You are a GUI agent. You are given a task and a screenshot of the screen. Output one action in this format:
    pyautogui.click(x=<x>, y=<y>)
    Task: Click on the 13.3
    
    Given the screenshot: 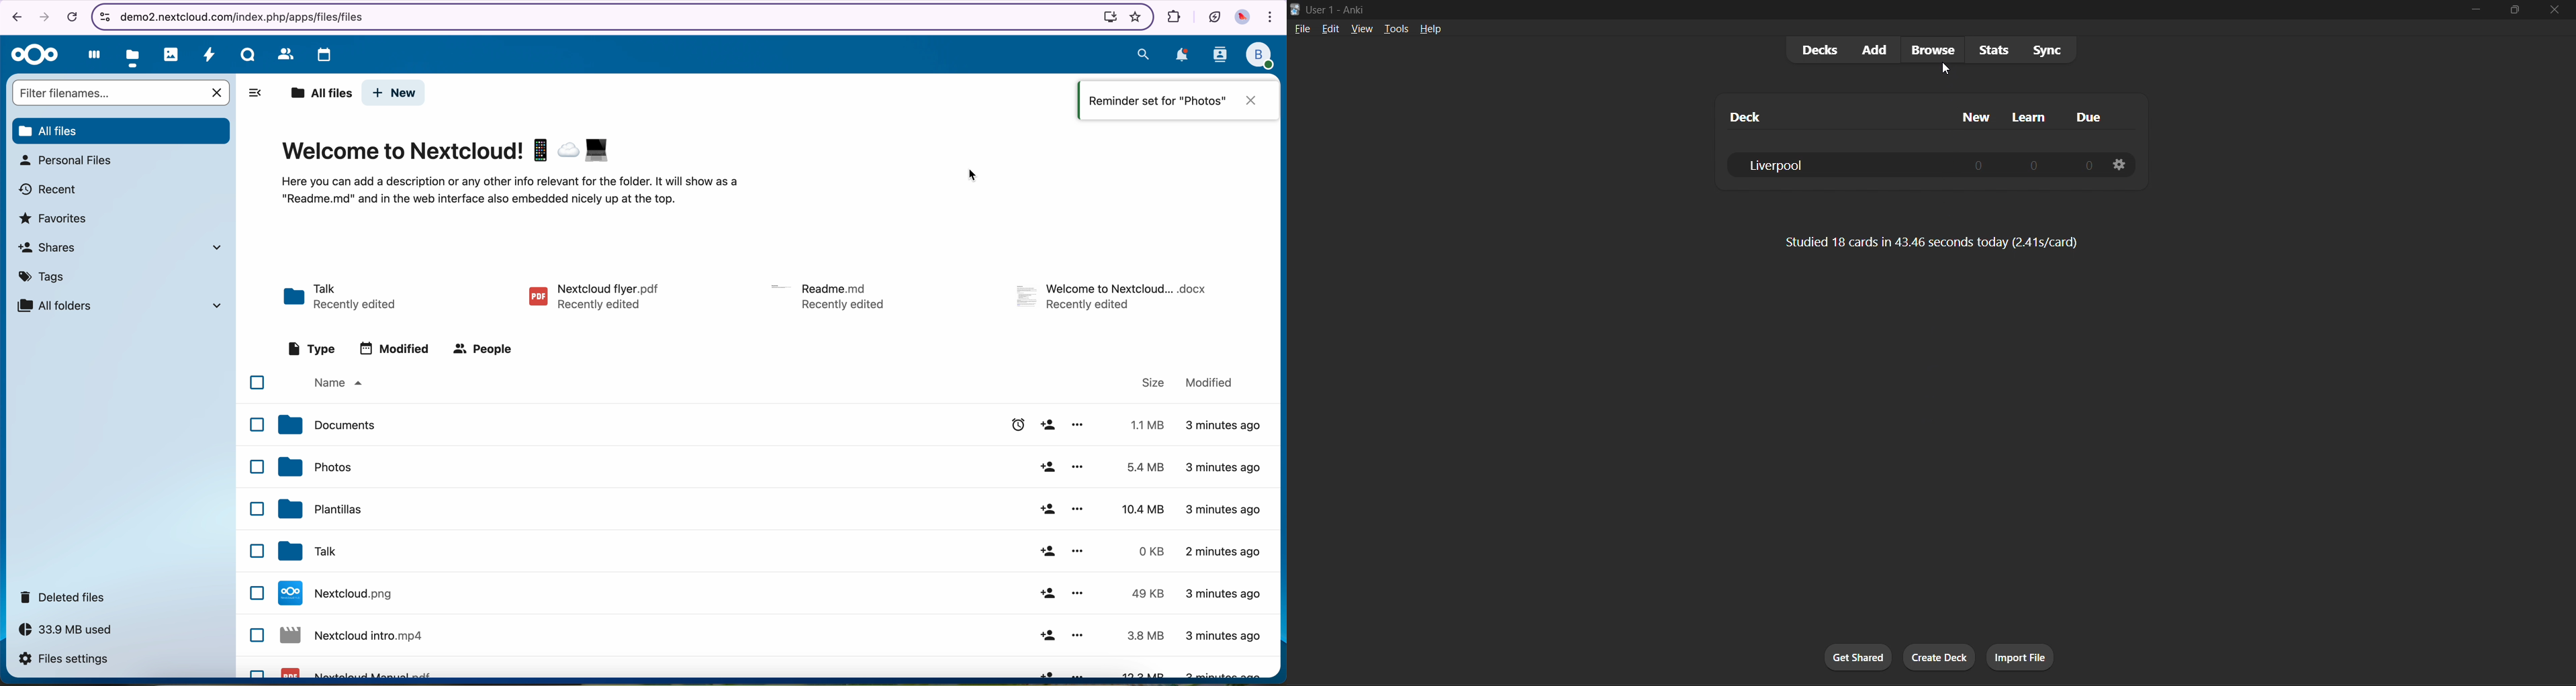 What is the action you would take?
    pyautogui.click(x=1146, y=671)
    